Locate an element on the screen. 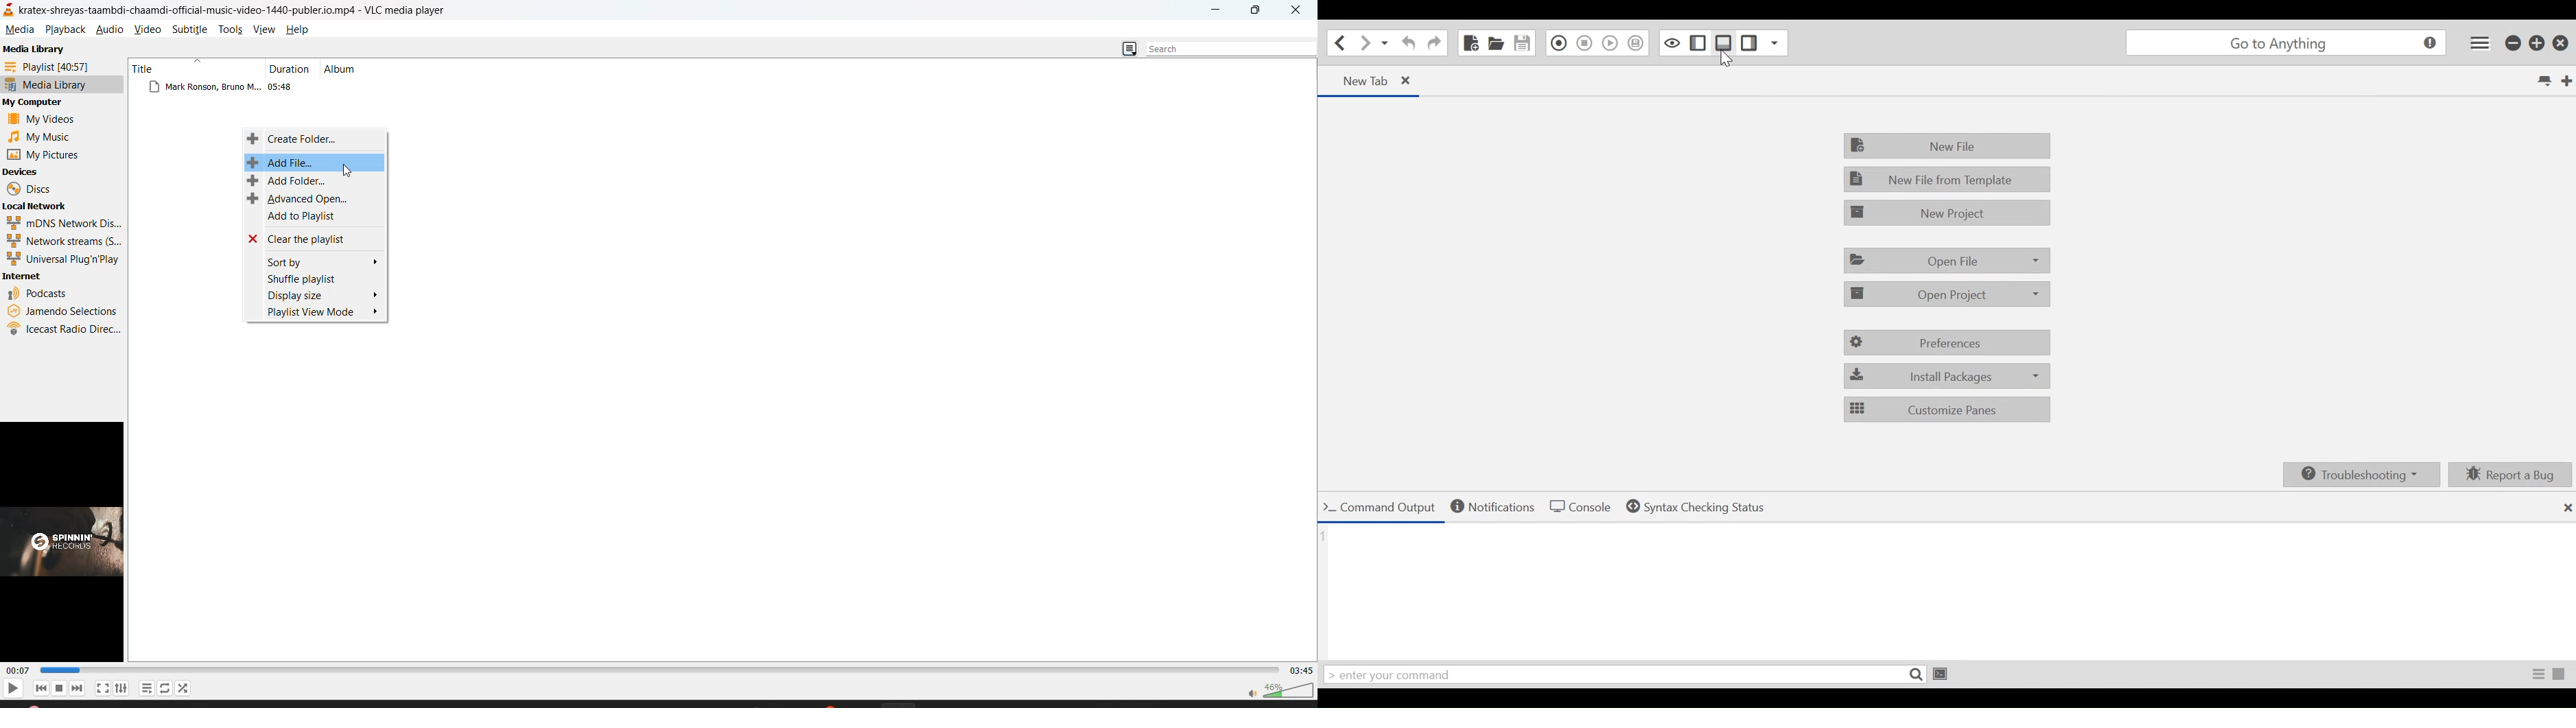  shuffle playlist is located at coordinates (302, 279).